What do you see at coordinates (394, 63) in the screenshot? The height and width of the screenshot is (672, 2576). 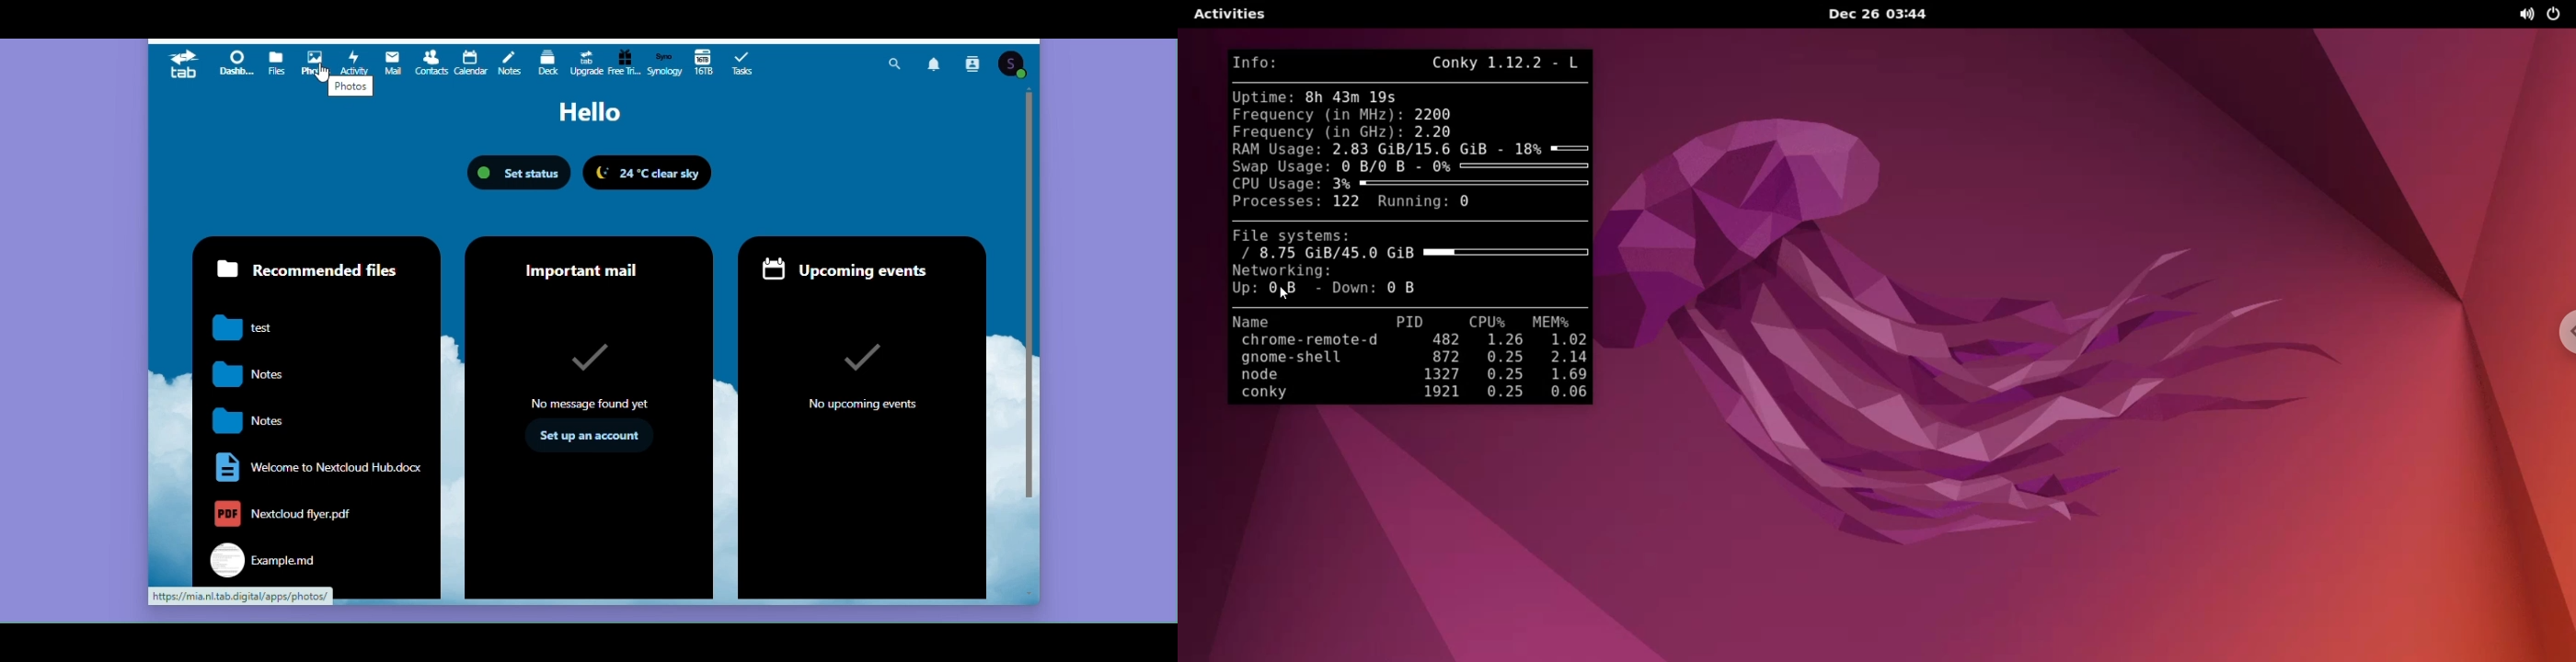 I see `Email to` at bounding box center [394, 63].